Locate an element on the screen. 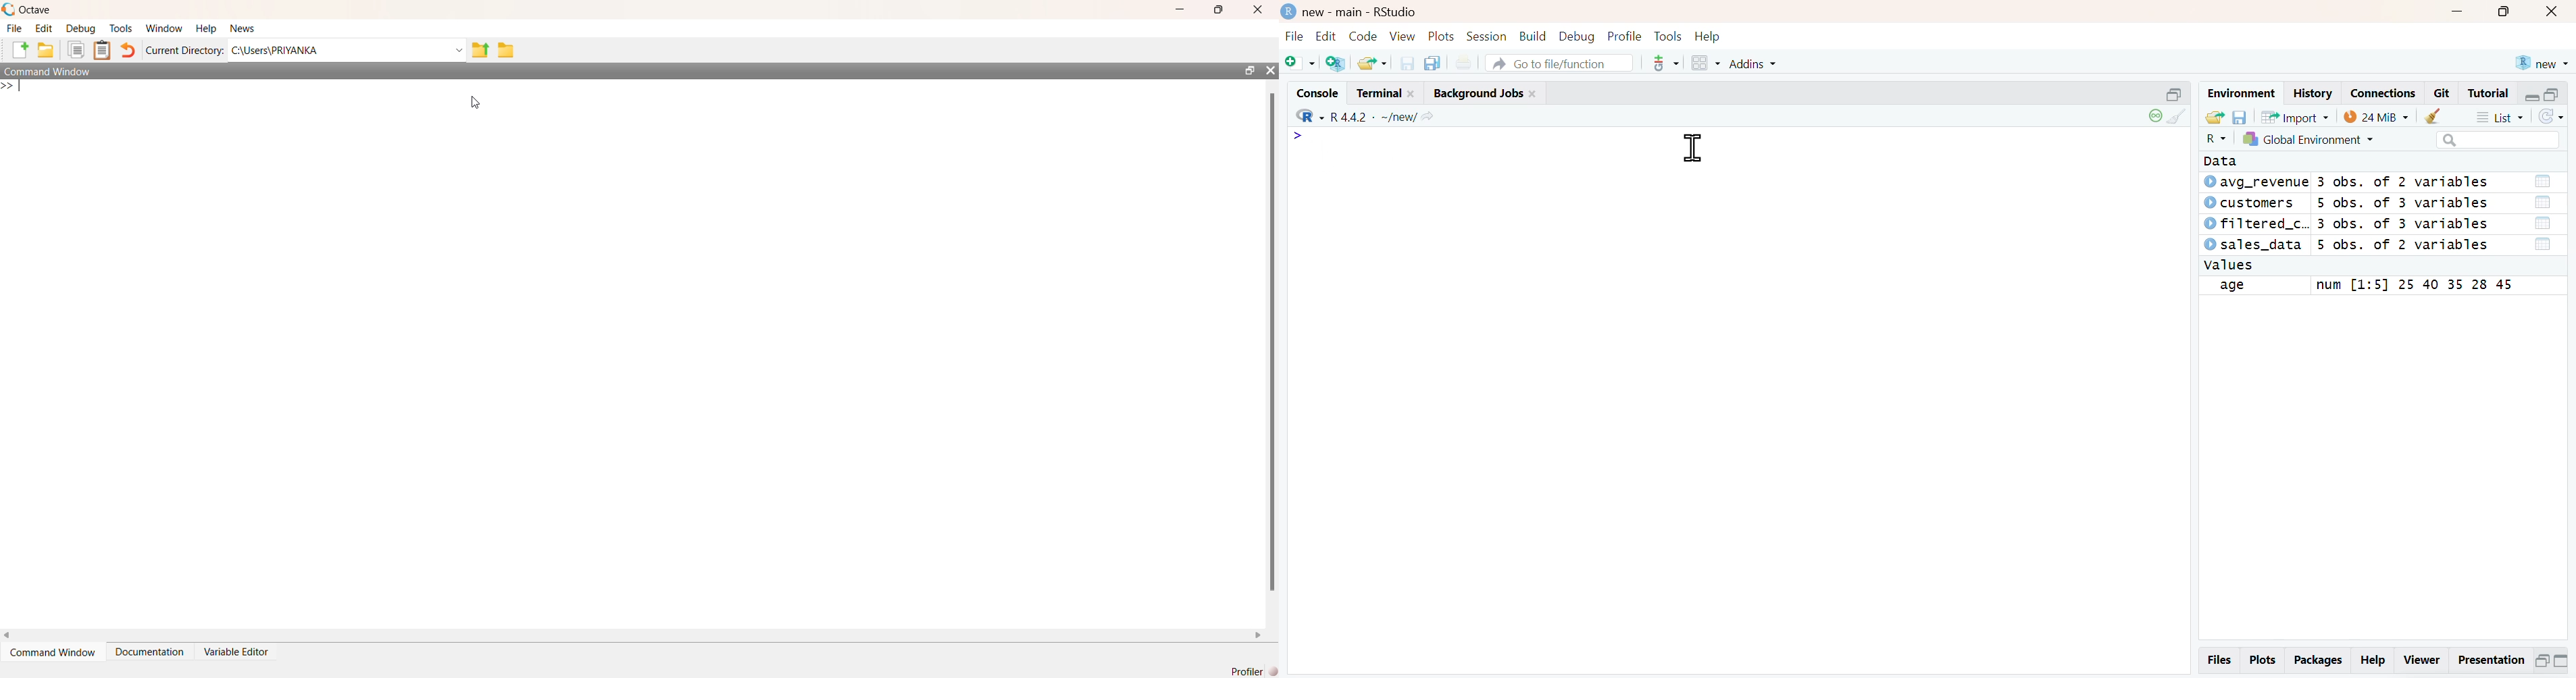  search is located at coordinates (2498, 140).